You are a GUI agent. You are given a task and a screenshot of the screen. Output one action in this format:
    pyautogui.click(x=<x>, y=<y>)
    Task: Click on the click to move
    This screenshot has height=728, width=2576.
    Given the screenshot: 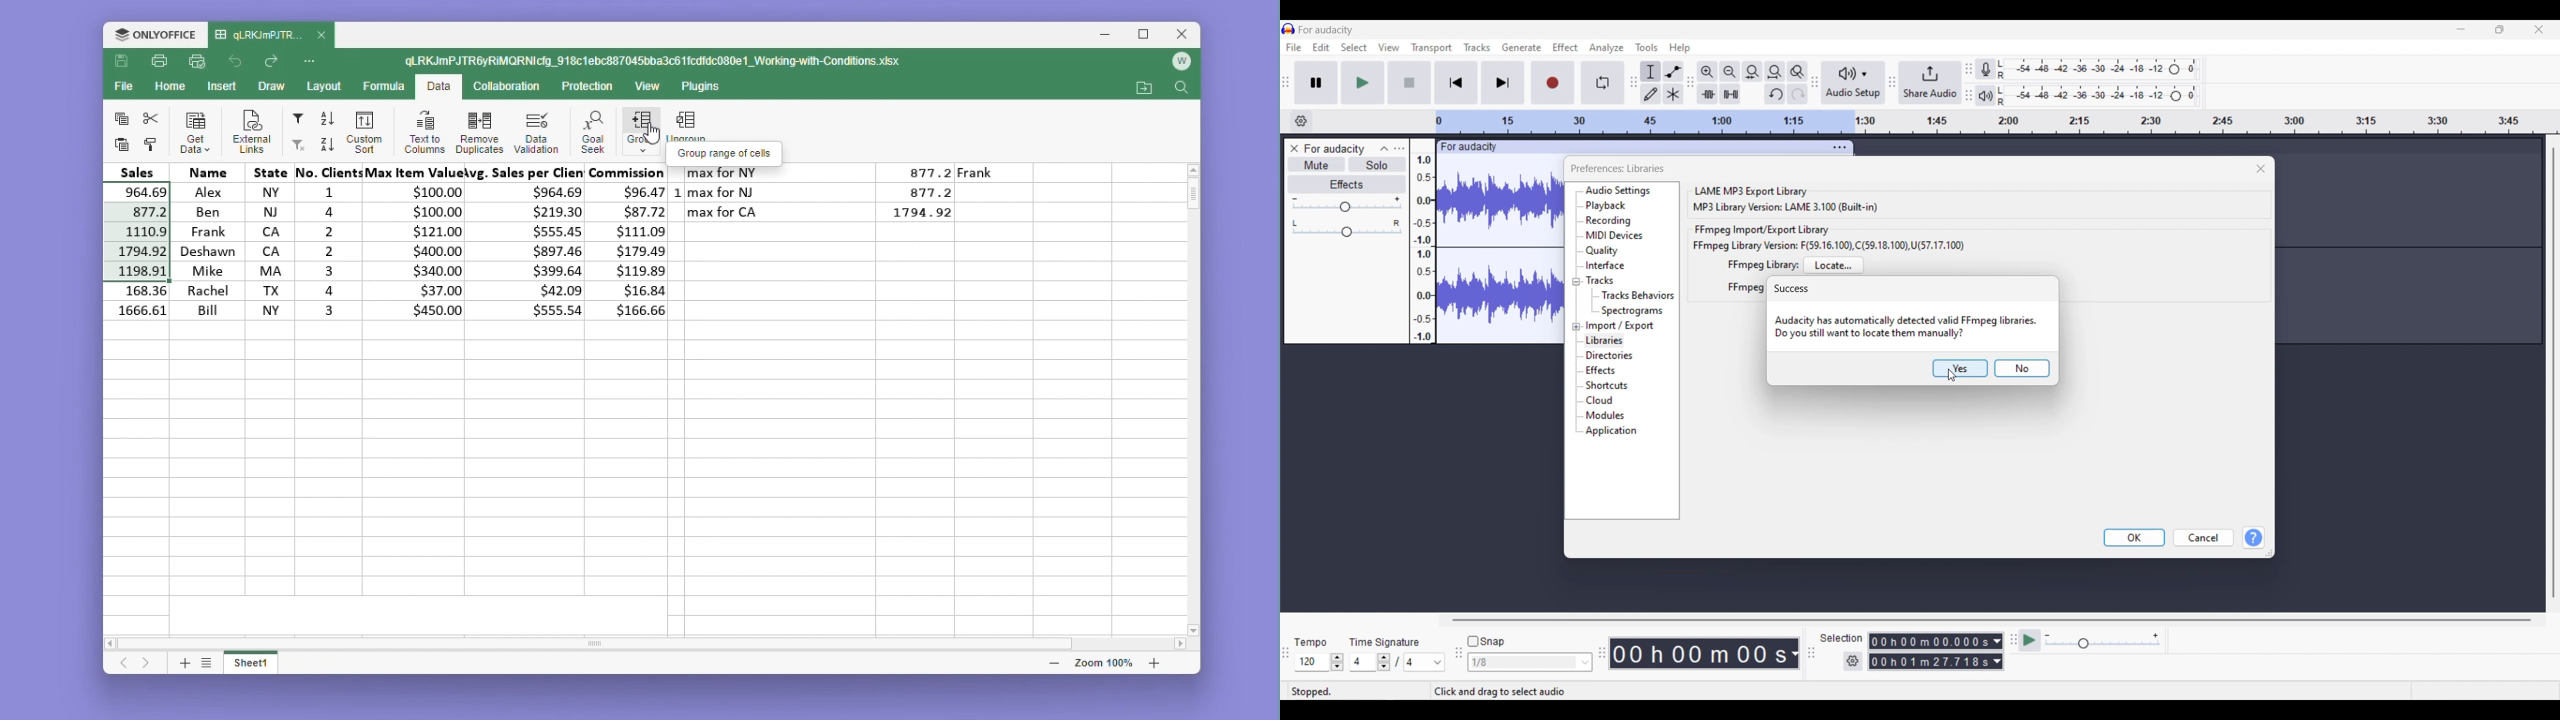 What is the action you would take?
    pyautogui.click(x=1665, y=145)
    